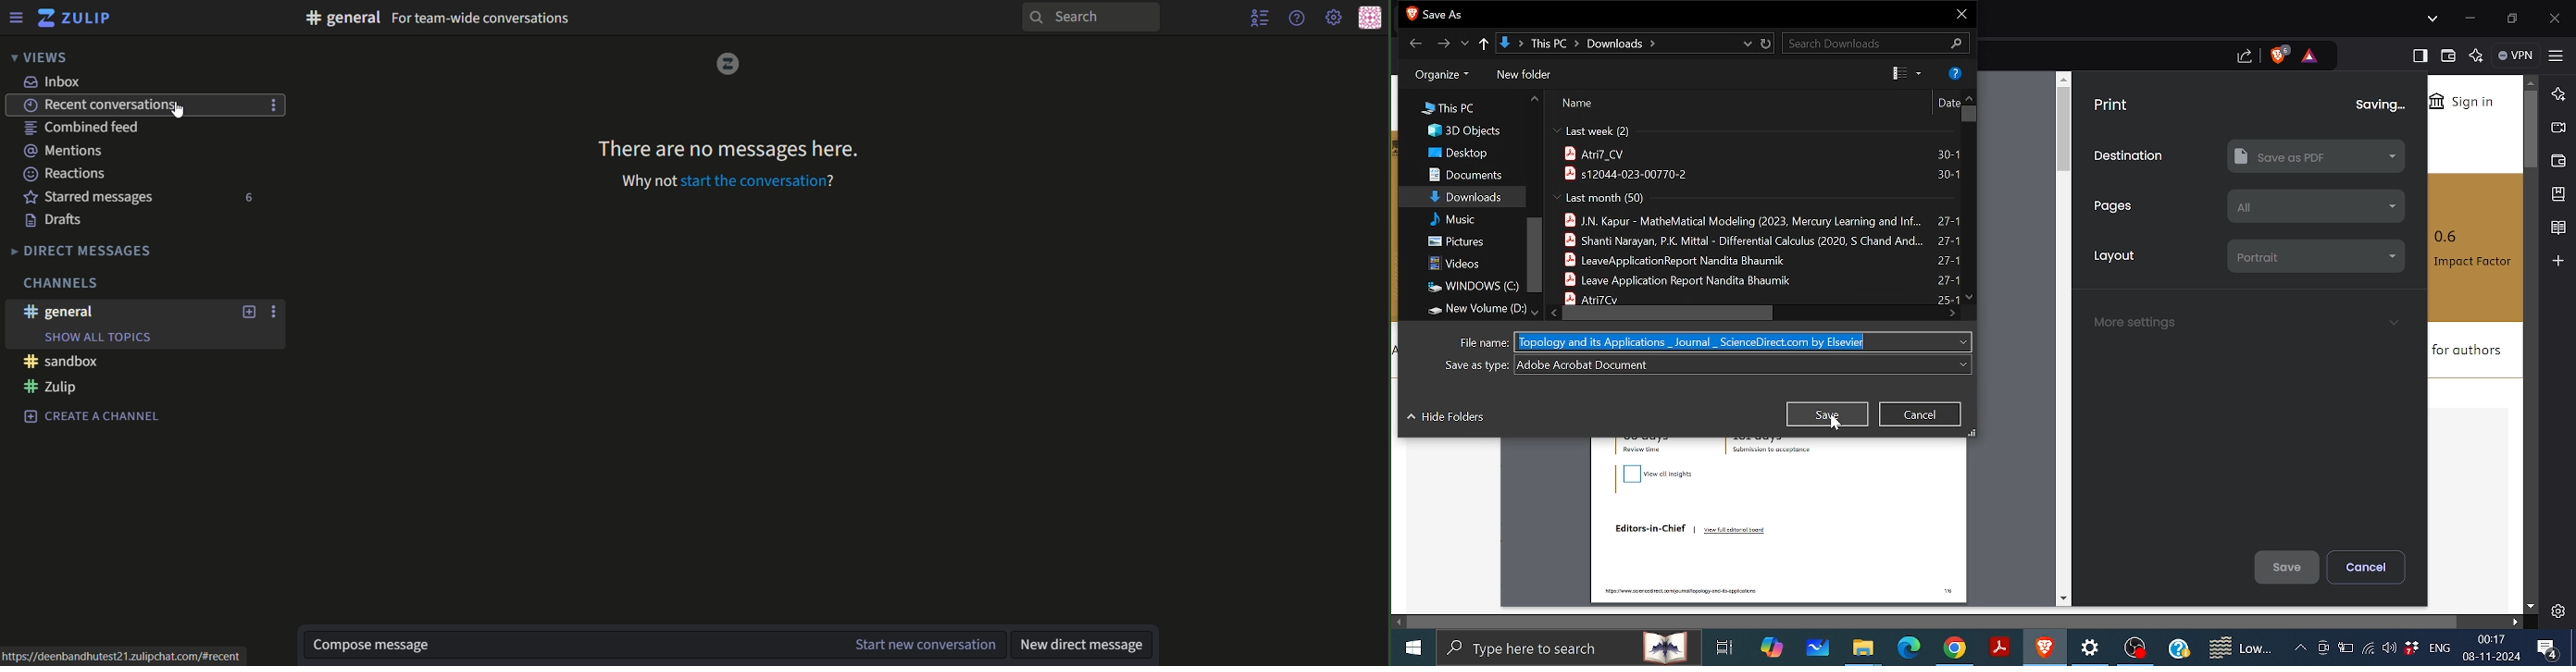  I want to click on new, so click(245, 313).